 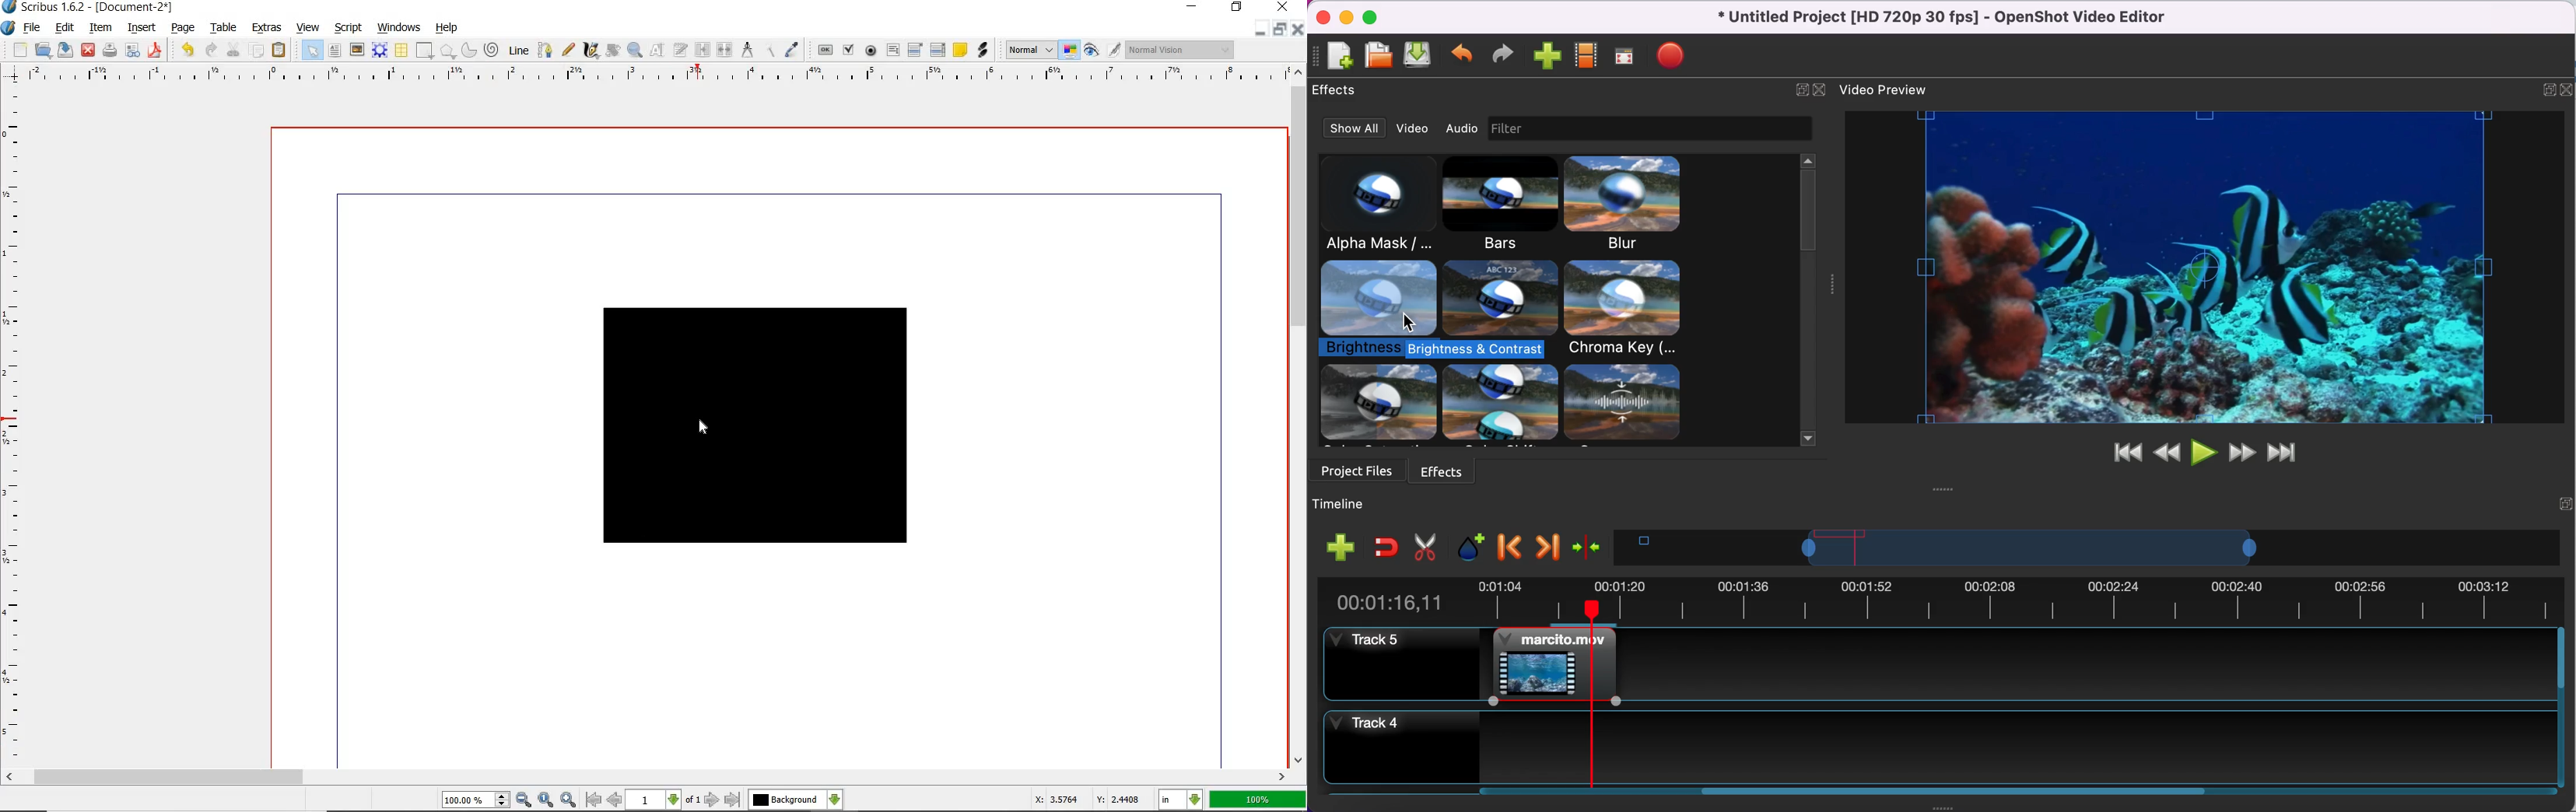 What do you see at coordinates (102, 27) in the screenshot?
I see `item` at bounding box center [102, 27].